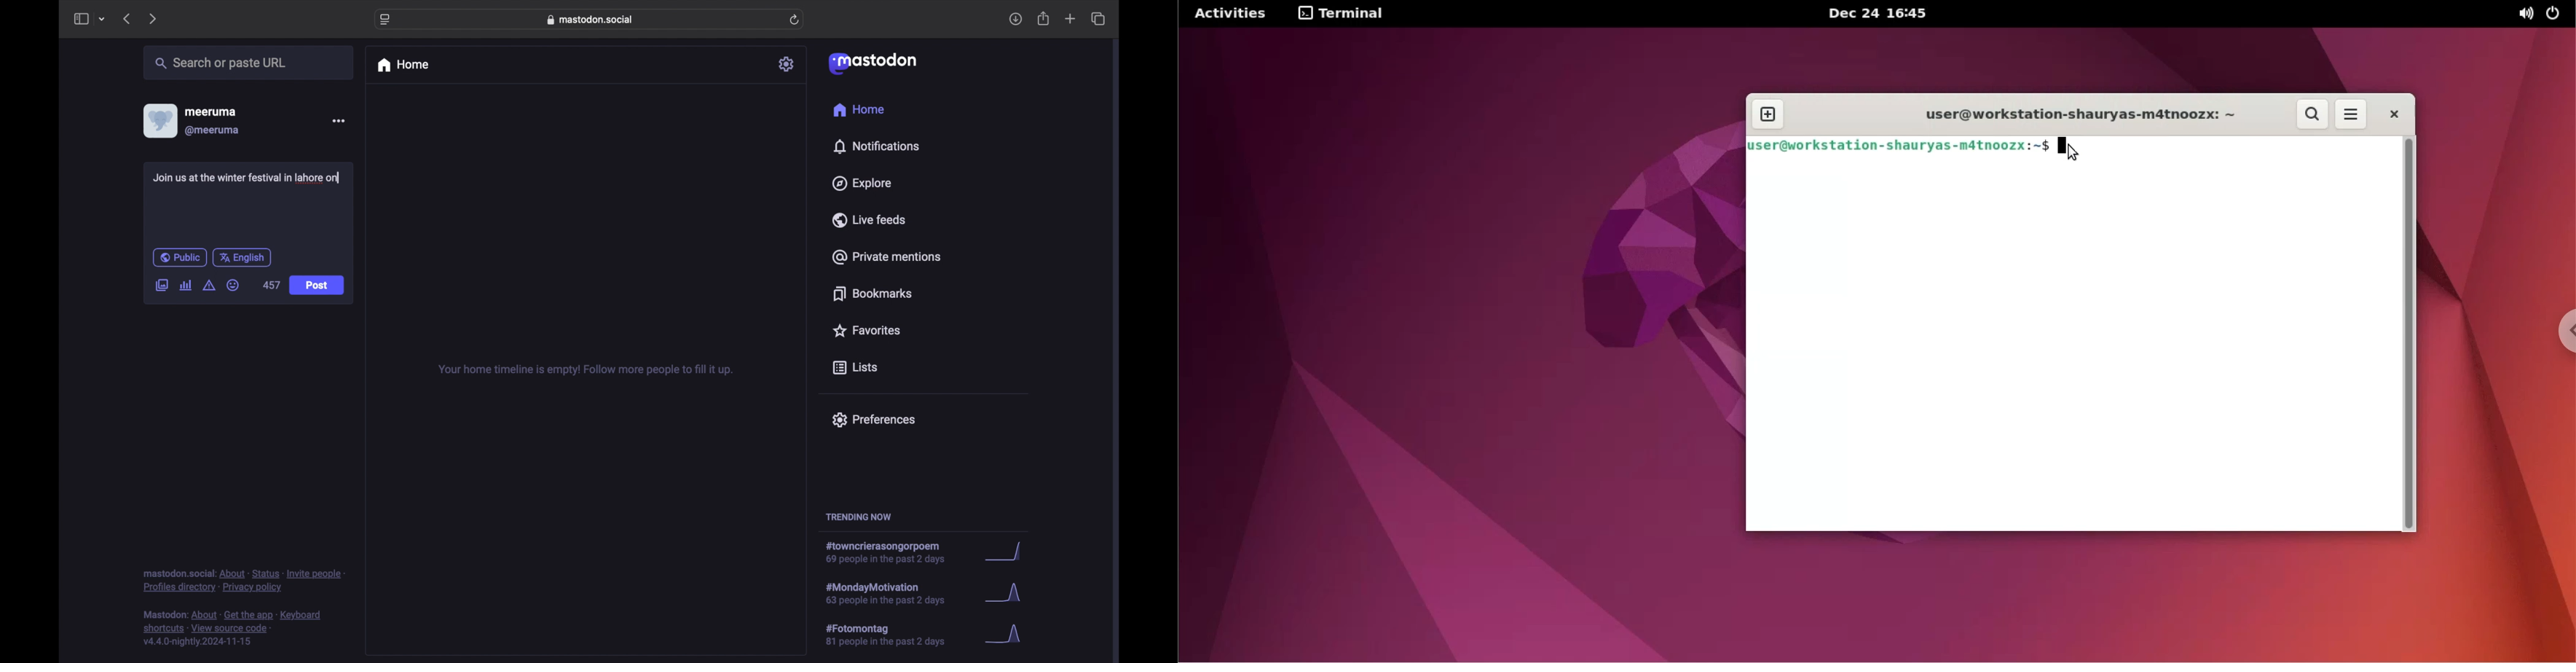 Image resolution: width=2576 pixels, height=672 pixels. I want to click on add  poll, so click(185, 285).